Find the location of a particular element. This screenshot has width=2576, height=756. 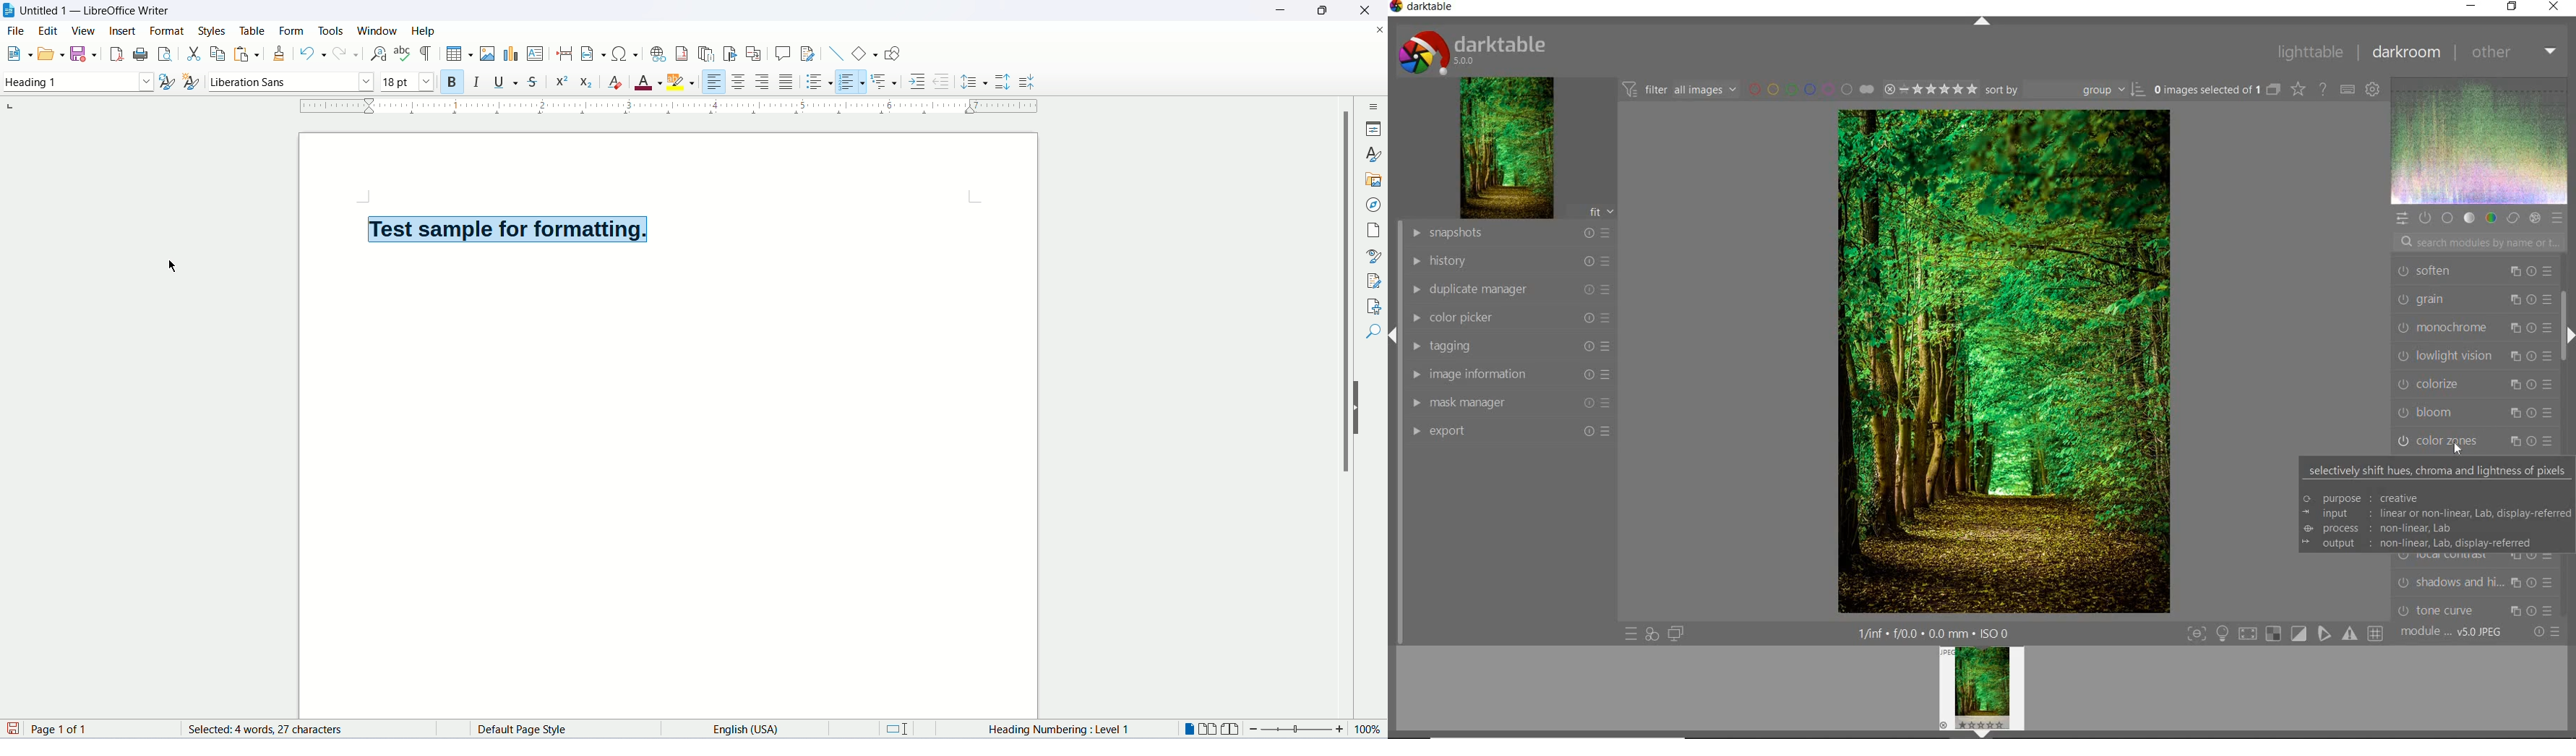

DARKROOM is located at coordinates (2407, 54).